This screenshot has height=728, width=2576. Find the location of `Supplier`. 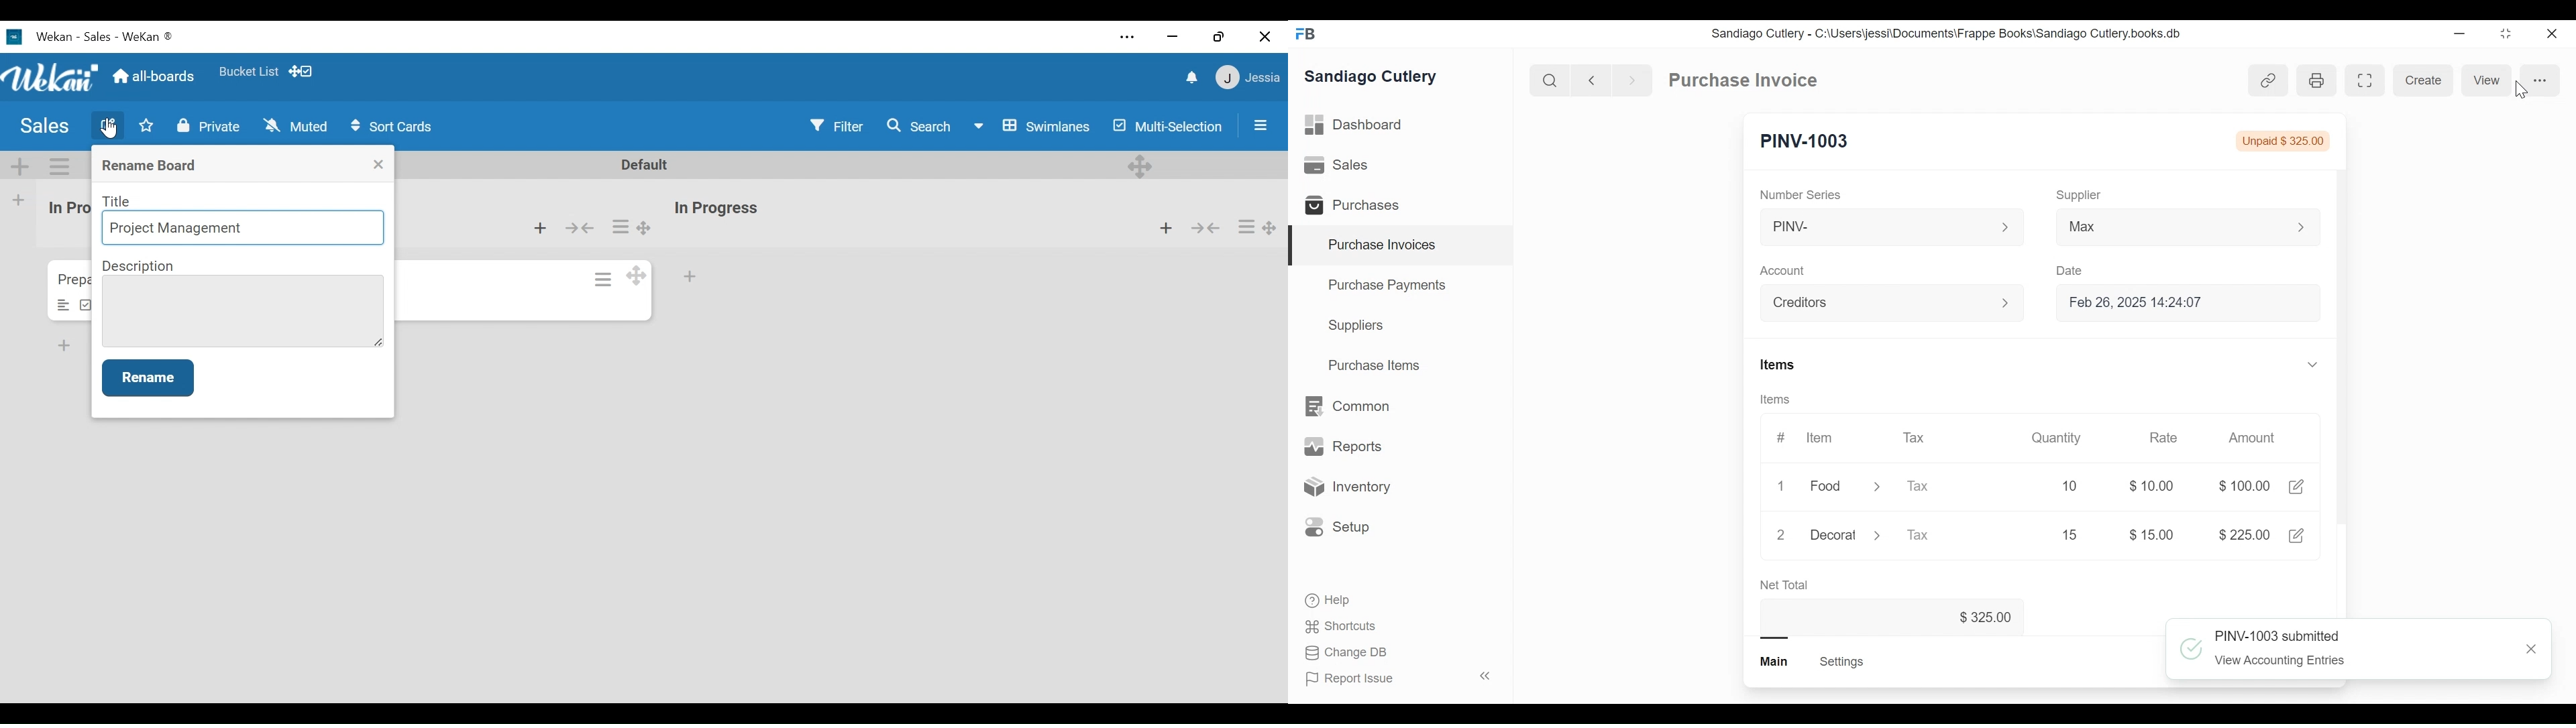

Supplier is located at coordinates (2079, 195).